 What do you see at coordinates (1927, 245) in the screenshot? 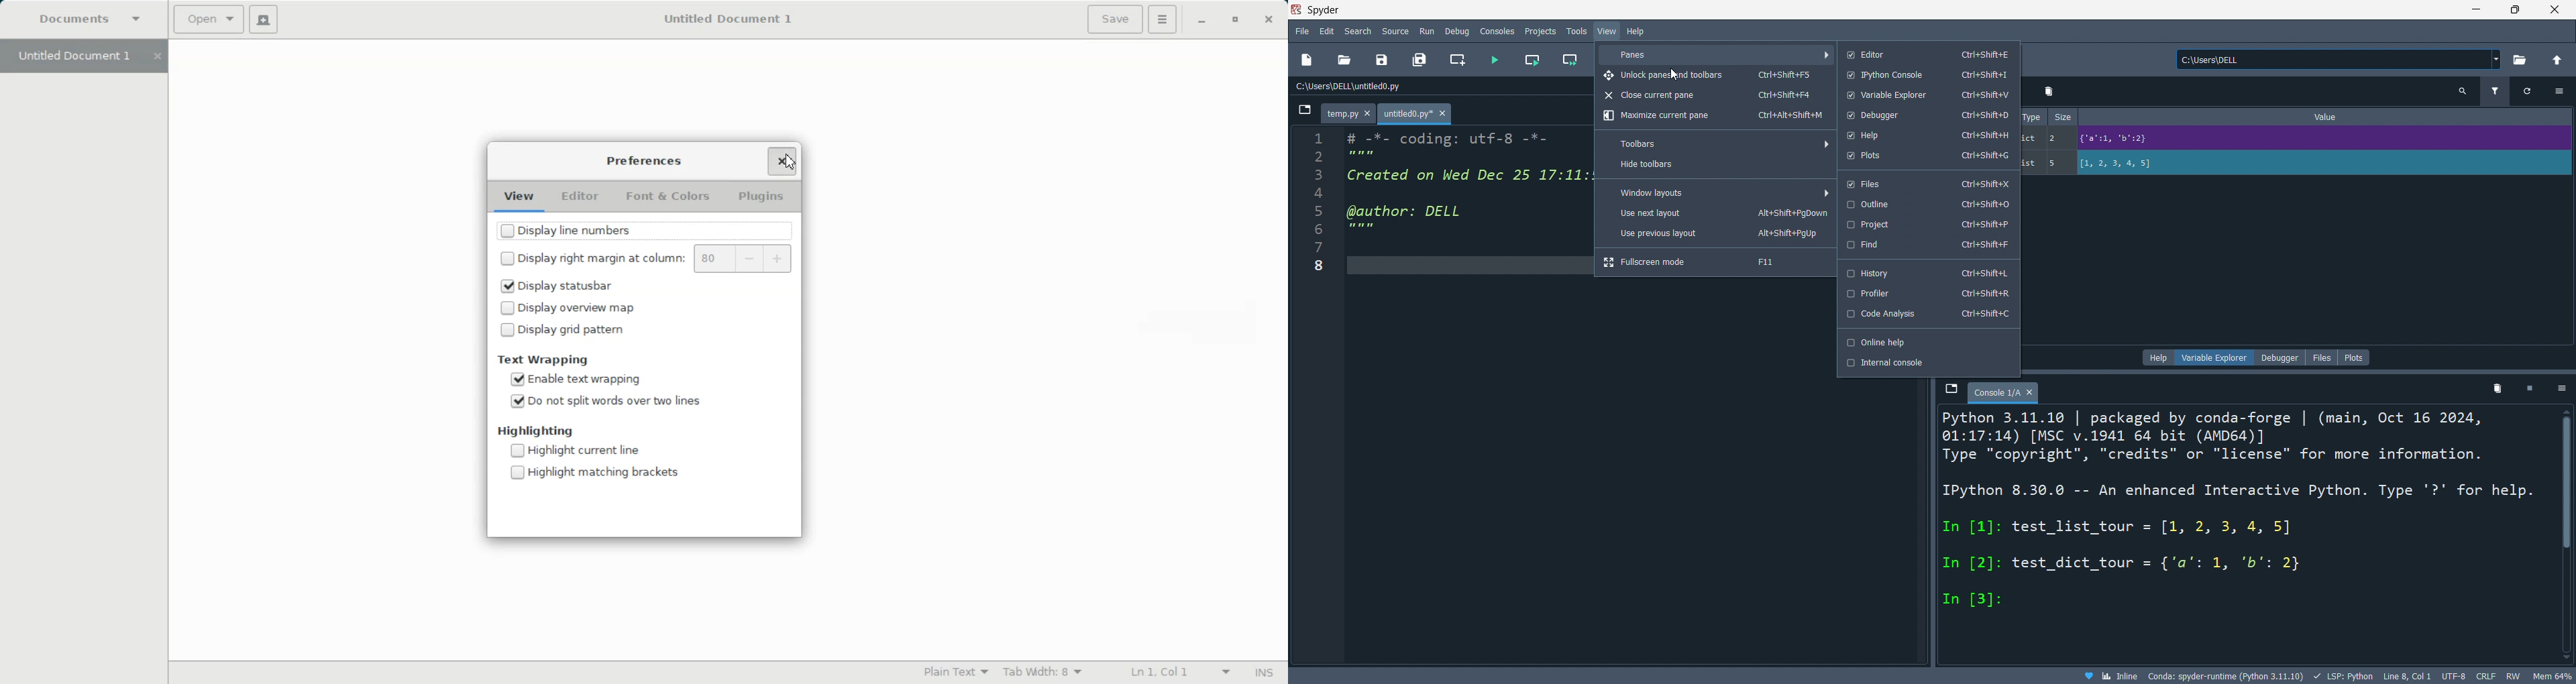
I see `find` at bounding box center [1927, 245].